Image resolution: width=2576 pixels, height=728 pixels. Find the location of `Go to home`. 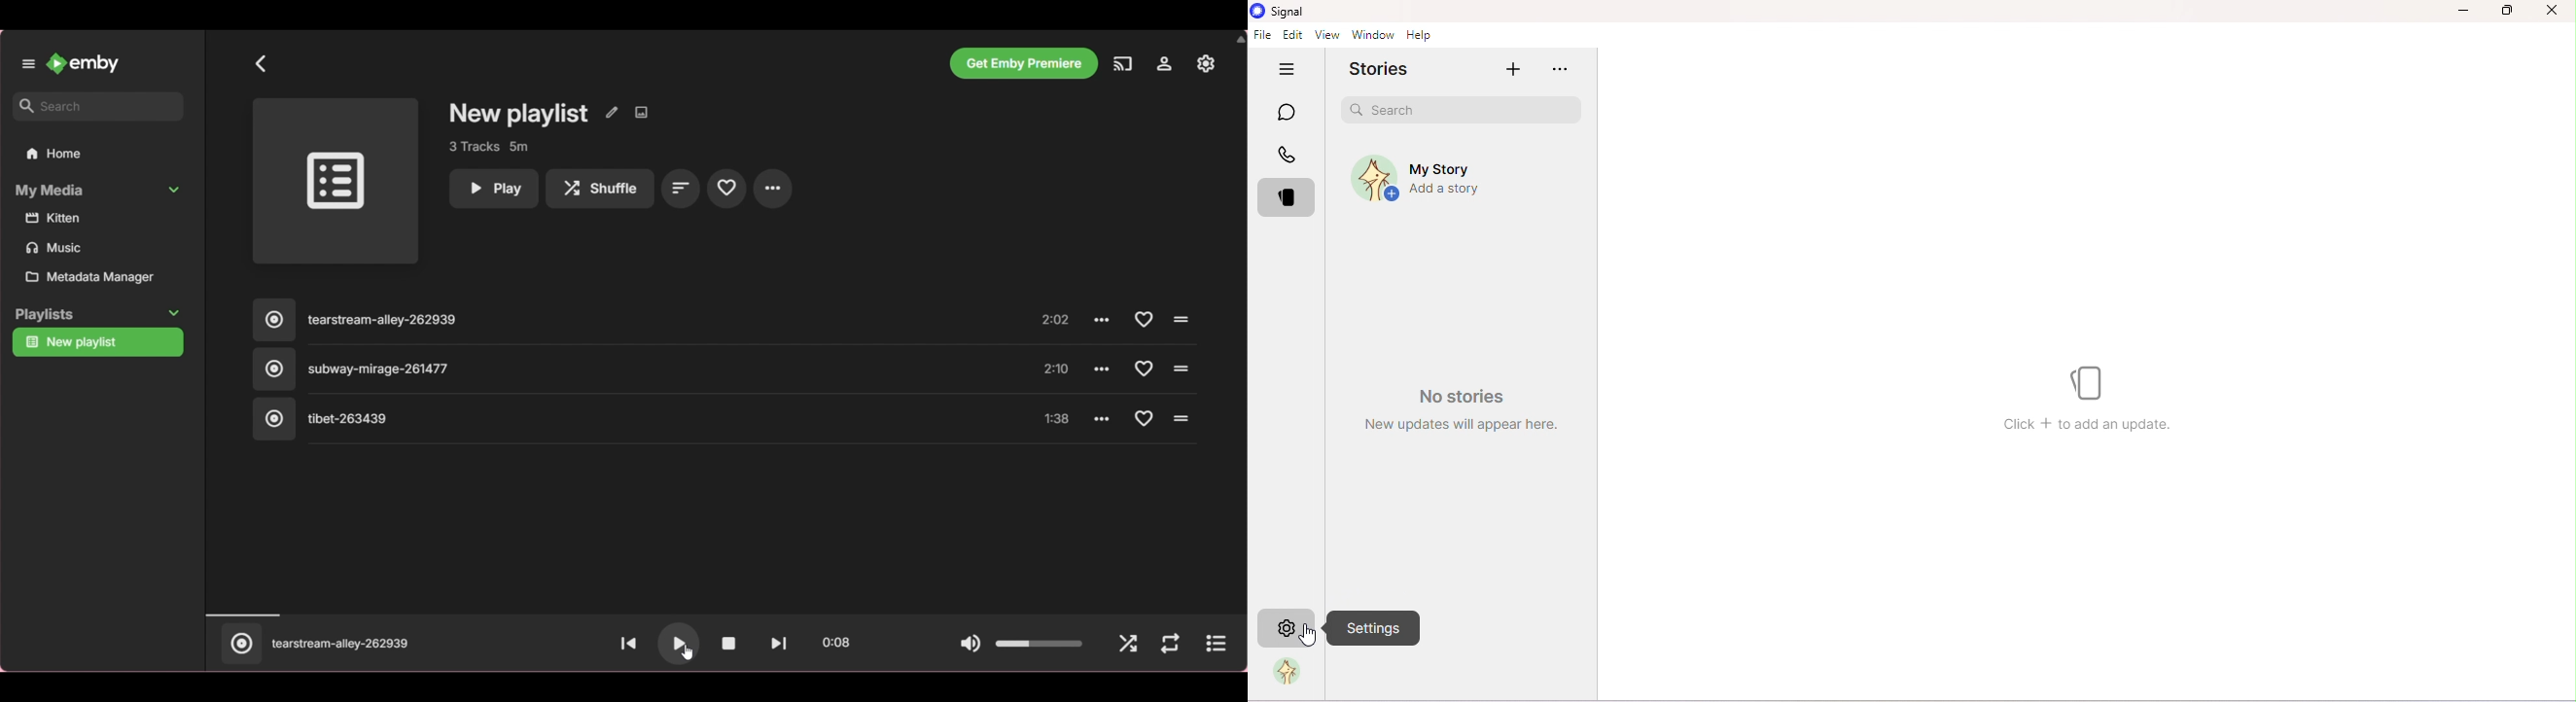

Go to home is located at coordinates (98, 153).